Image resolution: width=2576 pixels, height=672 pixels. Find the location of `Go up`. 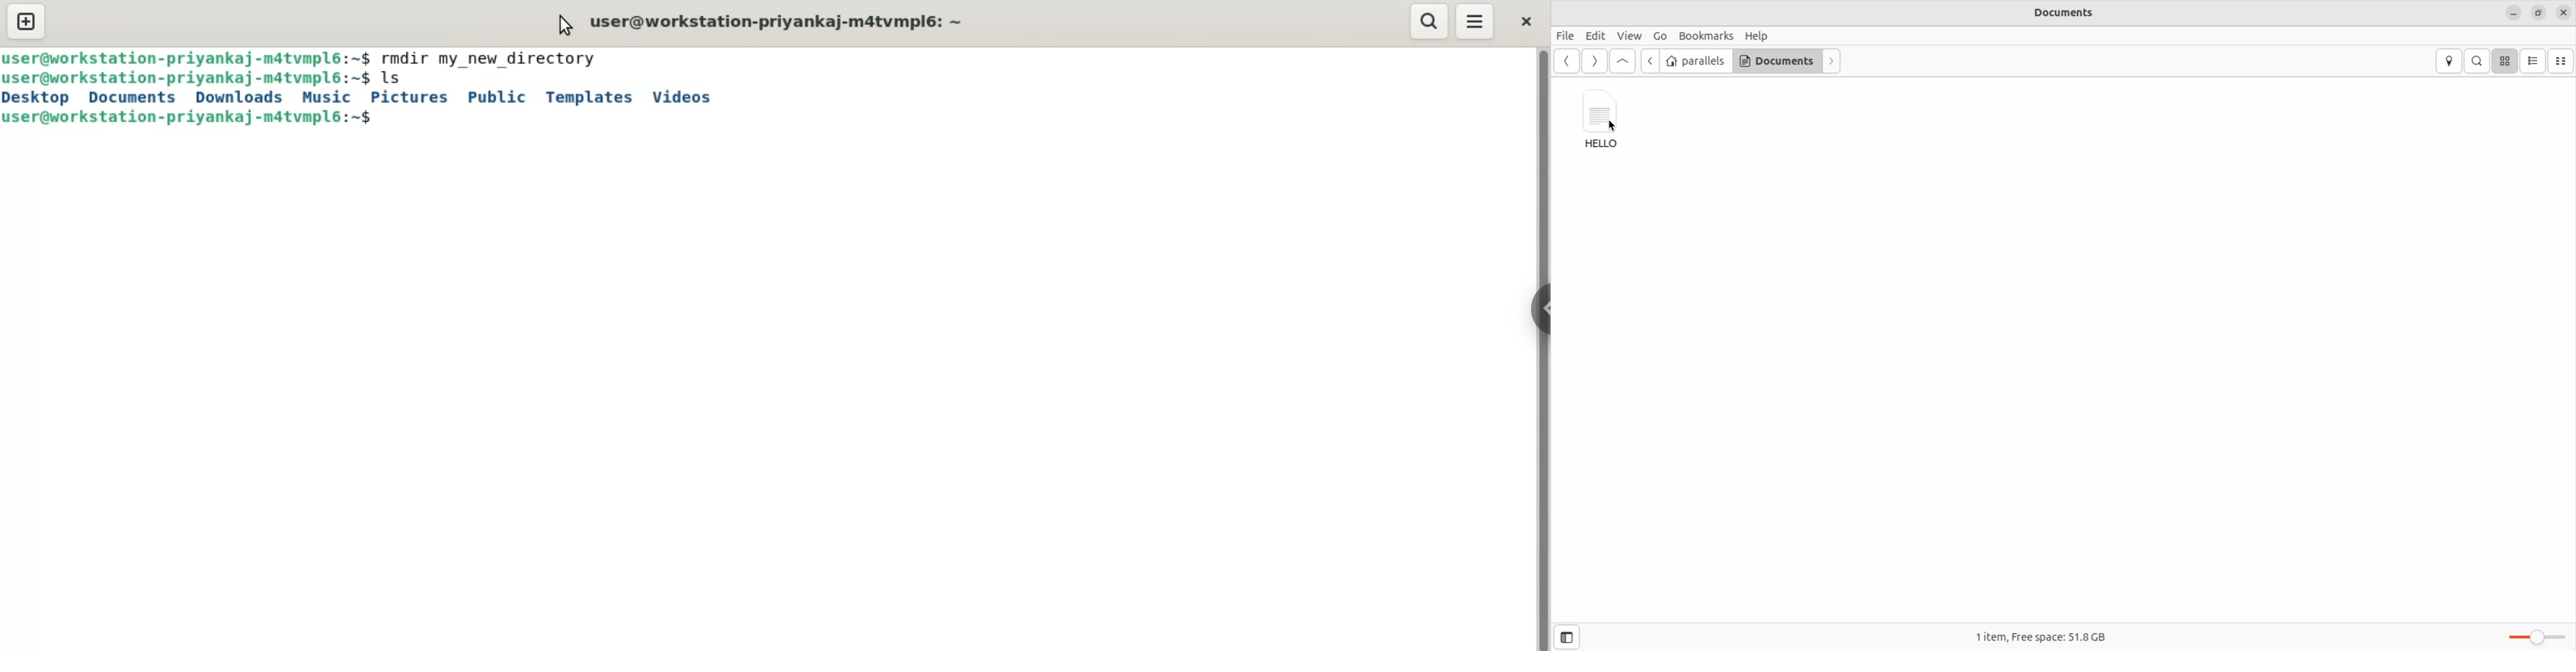

Go up is located at coordinates (1622, 60).